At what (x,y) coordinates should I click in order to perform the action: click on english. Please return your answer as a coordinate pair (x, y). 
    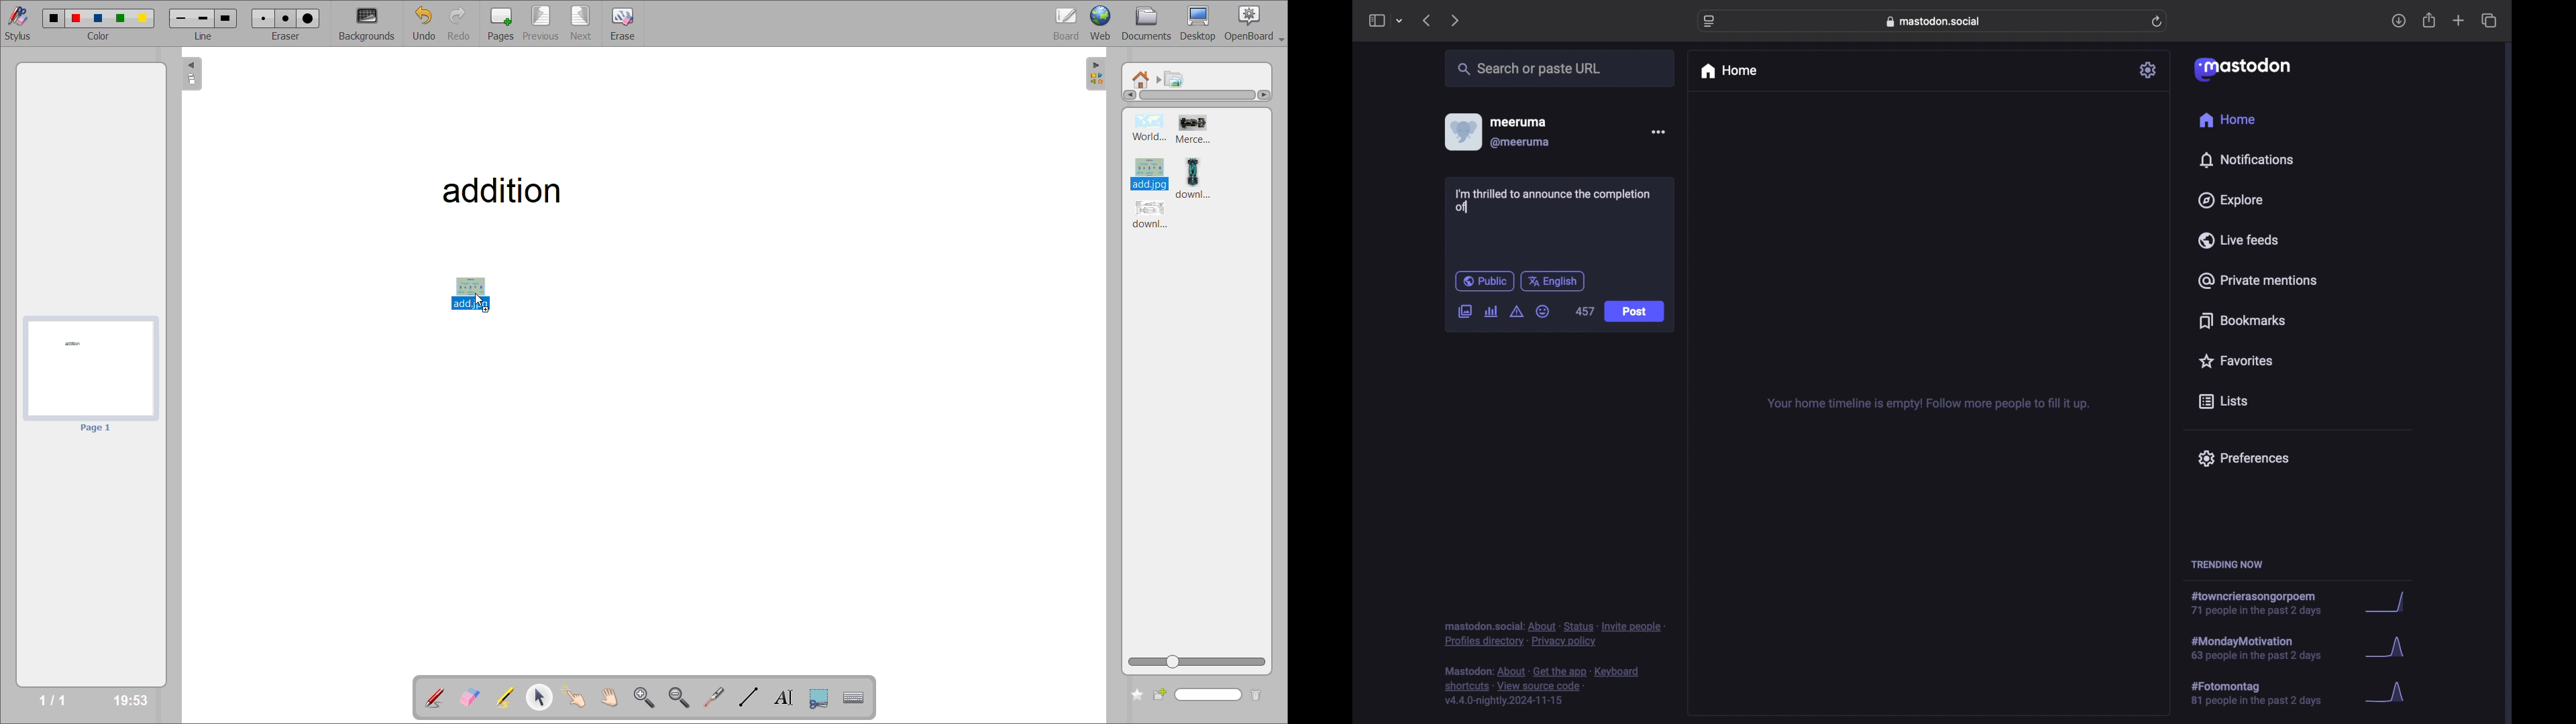
    Looking at the image, I should click on (1552, 282).